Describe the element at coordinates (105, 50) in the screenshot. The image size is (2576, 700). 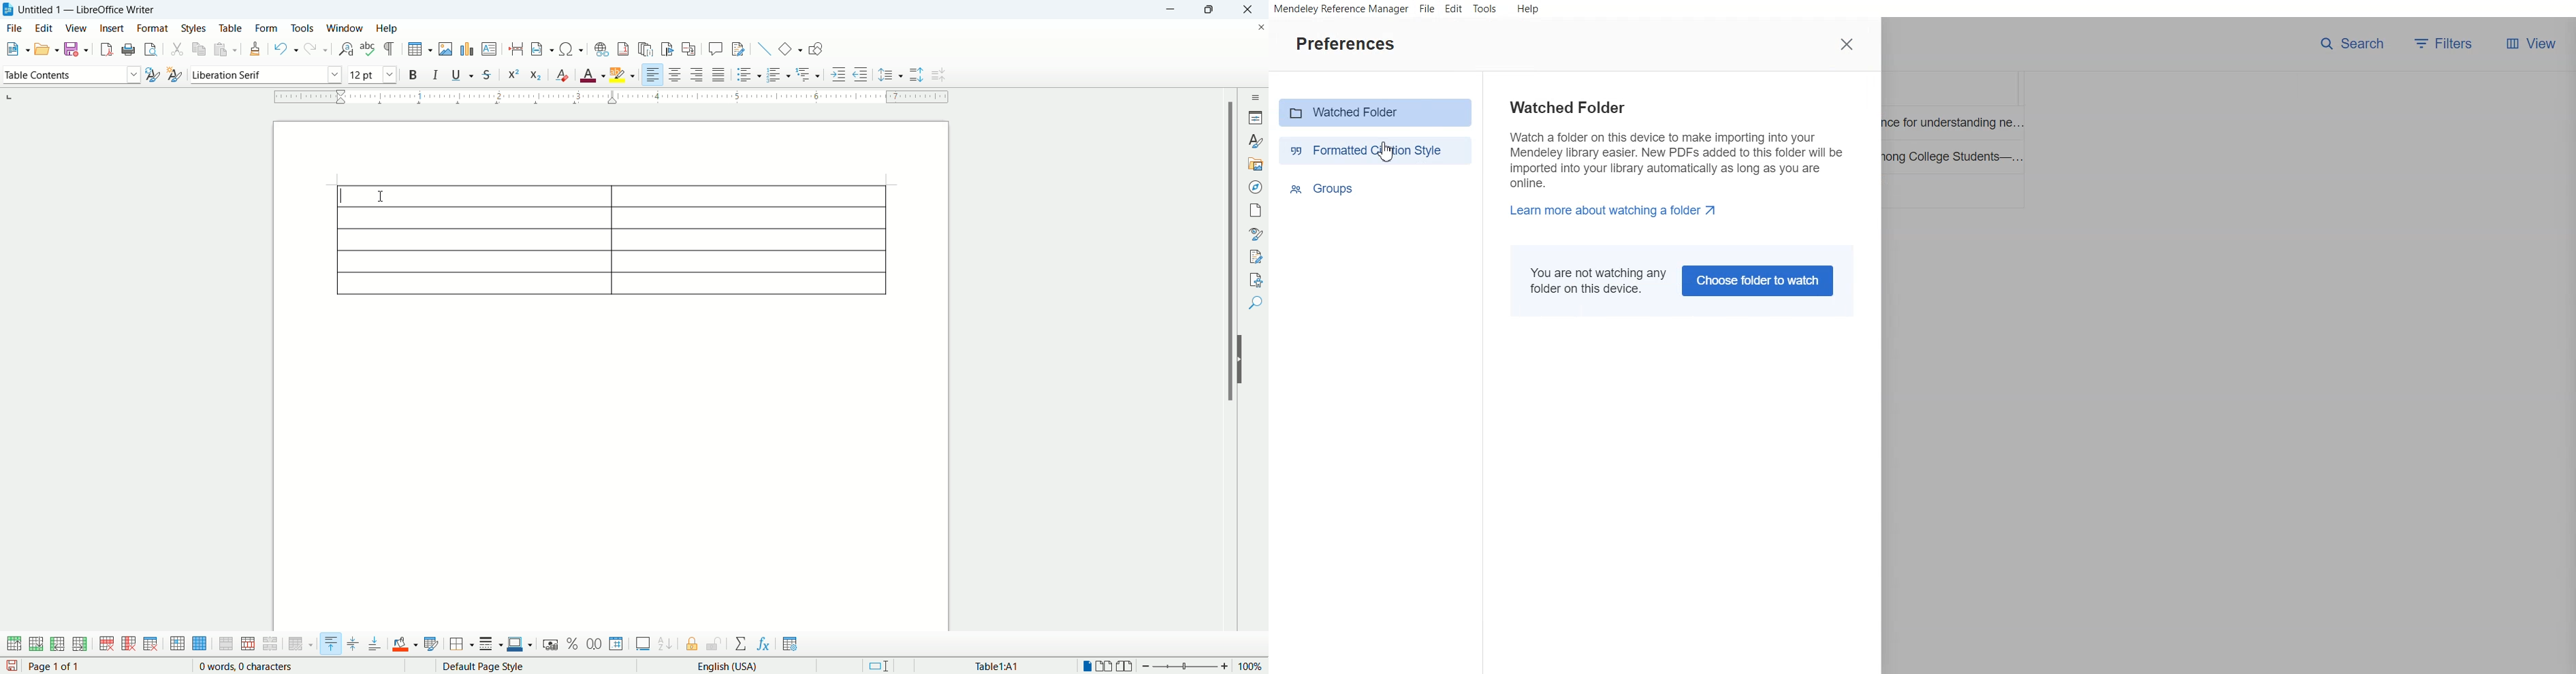
I see `export as pdf` at that location.